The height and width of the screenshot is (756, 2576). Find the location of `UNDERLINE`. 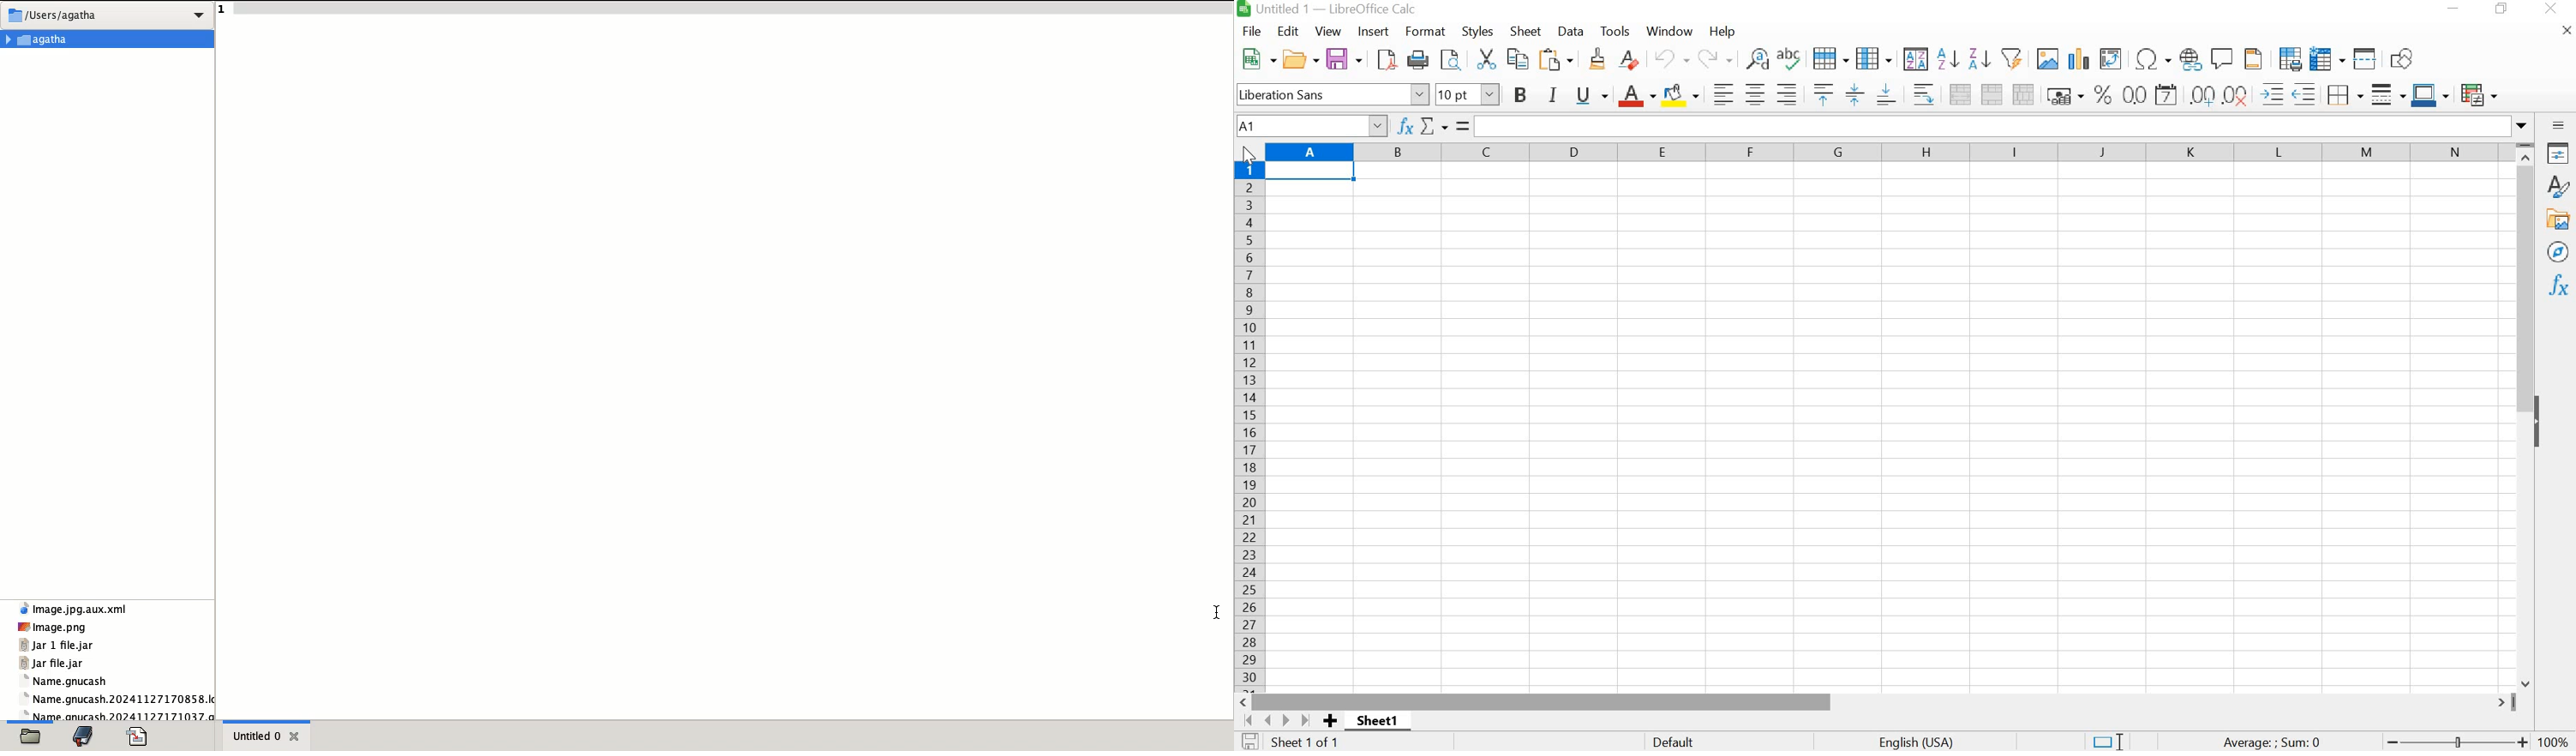

UNDERLINE is located at coordinates (1591, 95).